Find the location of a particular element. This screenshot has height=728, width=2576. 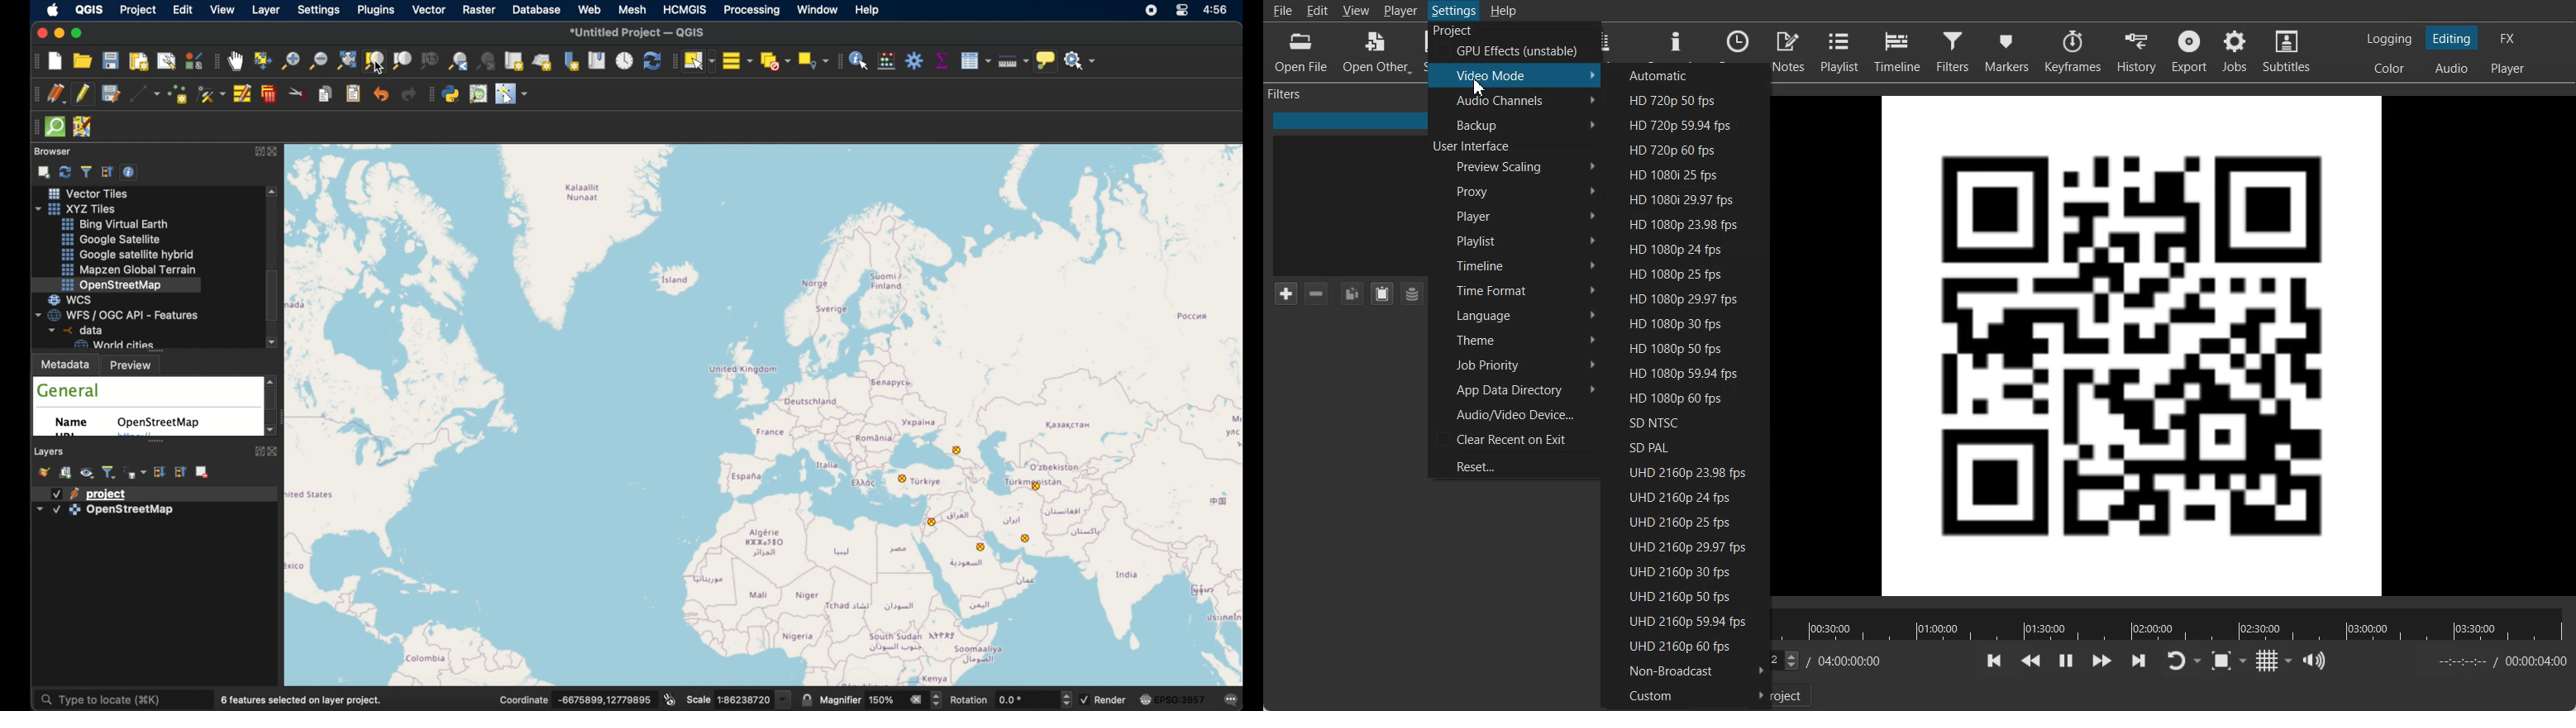

Help is located at coordinates (1503, 10).